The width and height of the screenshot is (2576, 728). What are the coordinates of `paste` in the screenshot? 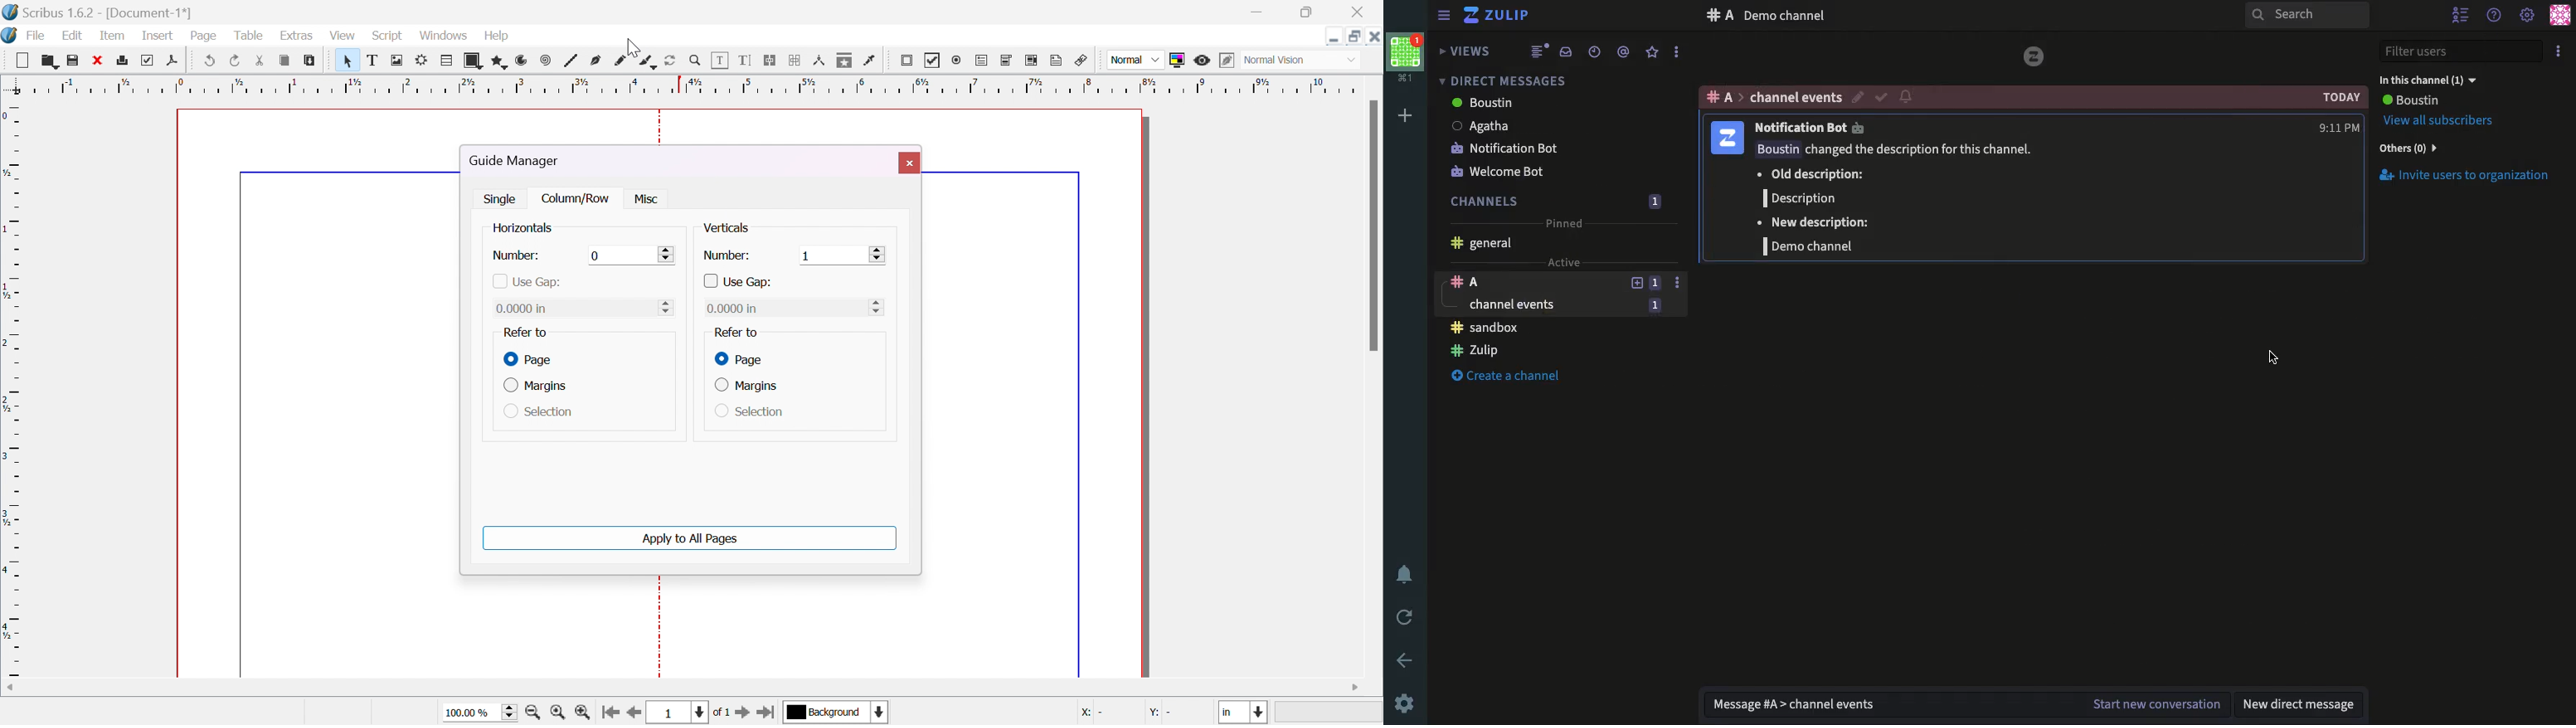 It's located at (309, 59).